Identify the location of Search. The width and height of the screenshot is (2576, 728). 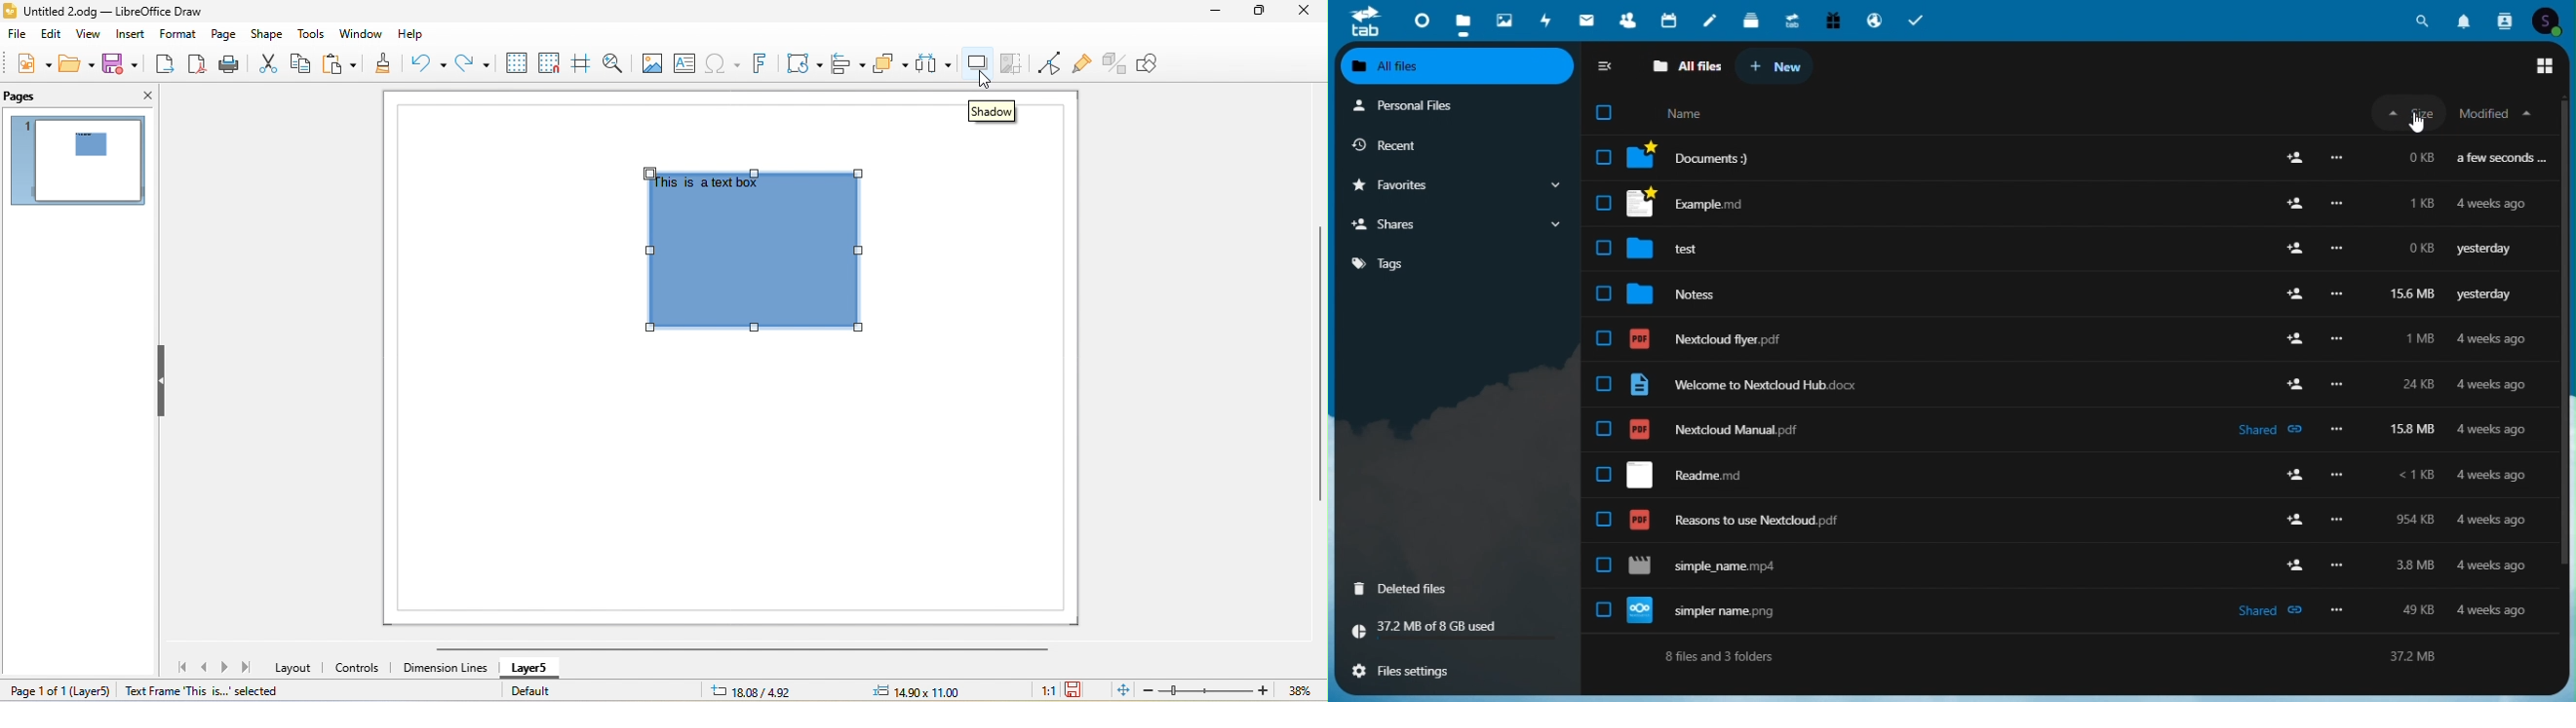
(2427, 19).